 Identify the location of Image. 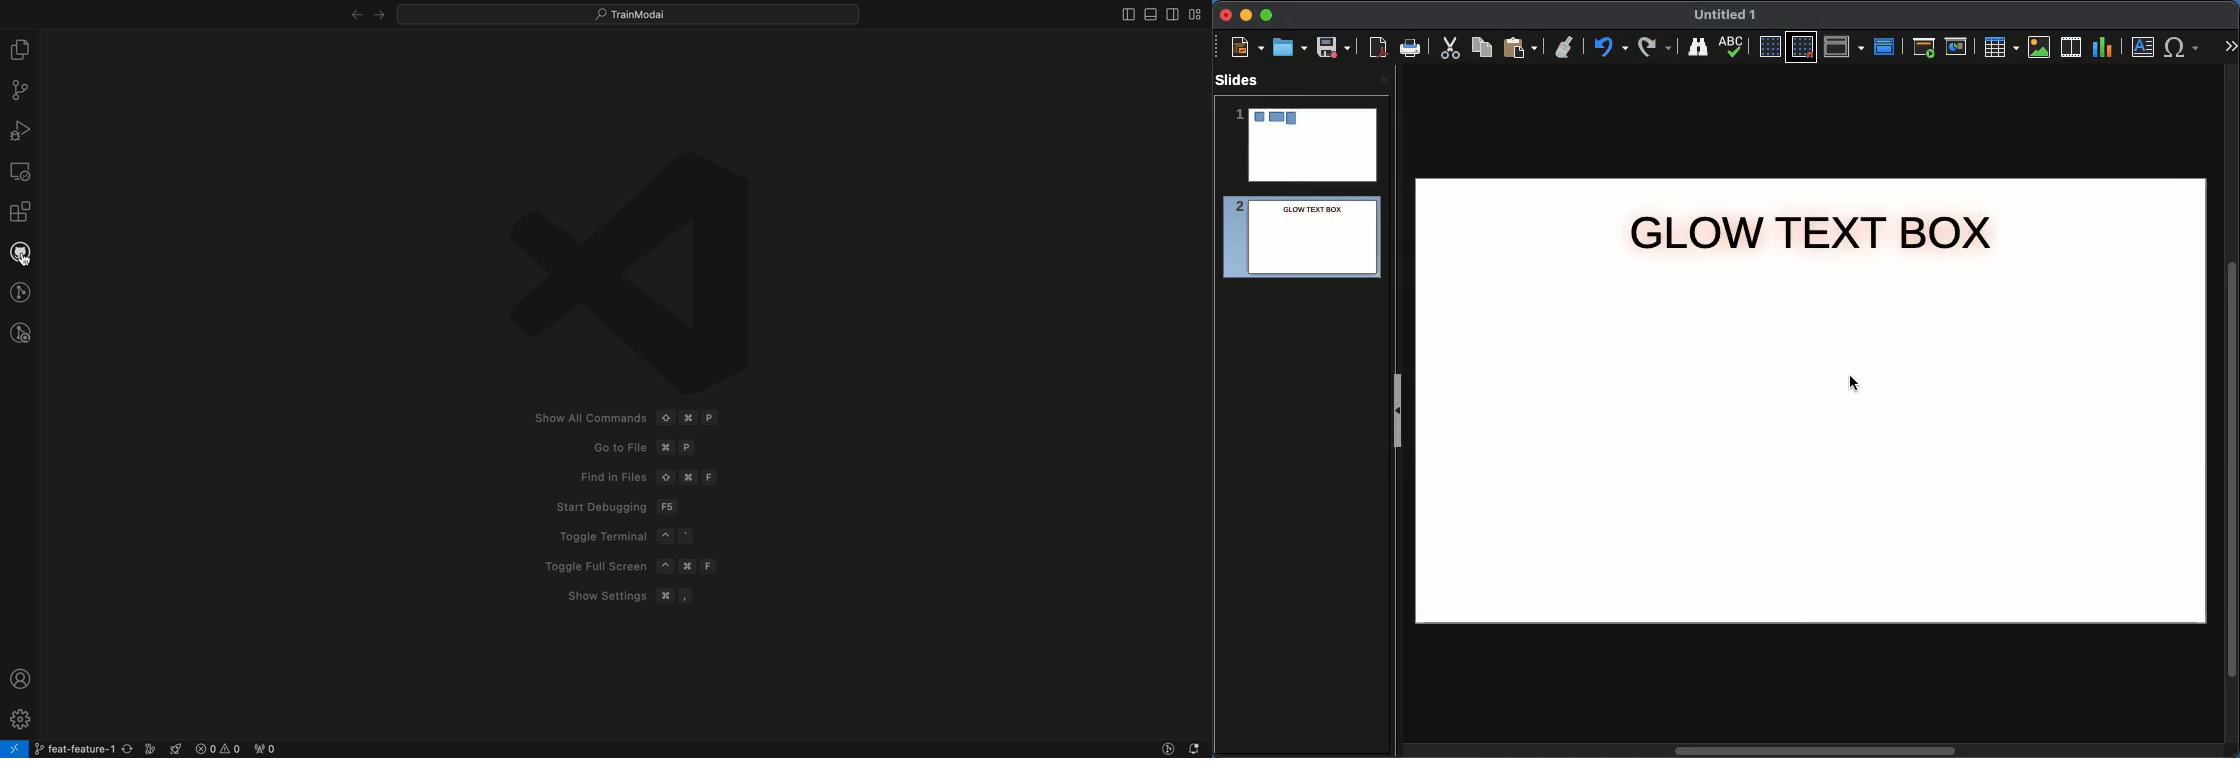
(2040, 47).